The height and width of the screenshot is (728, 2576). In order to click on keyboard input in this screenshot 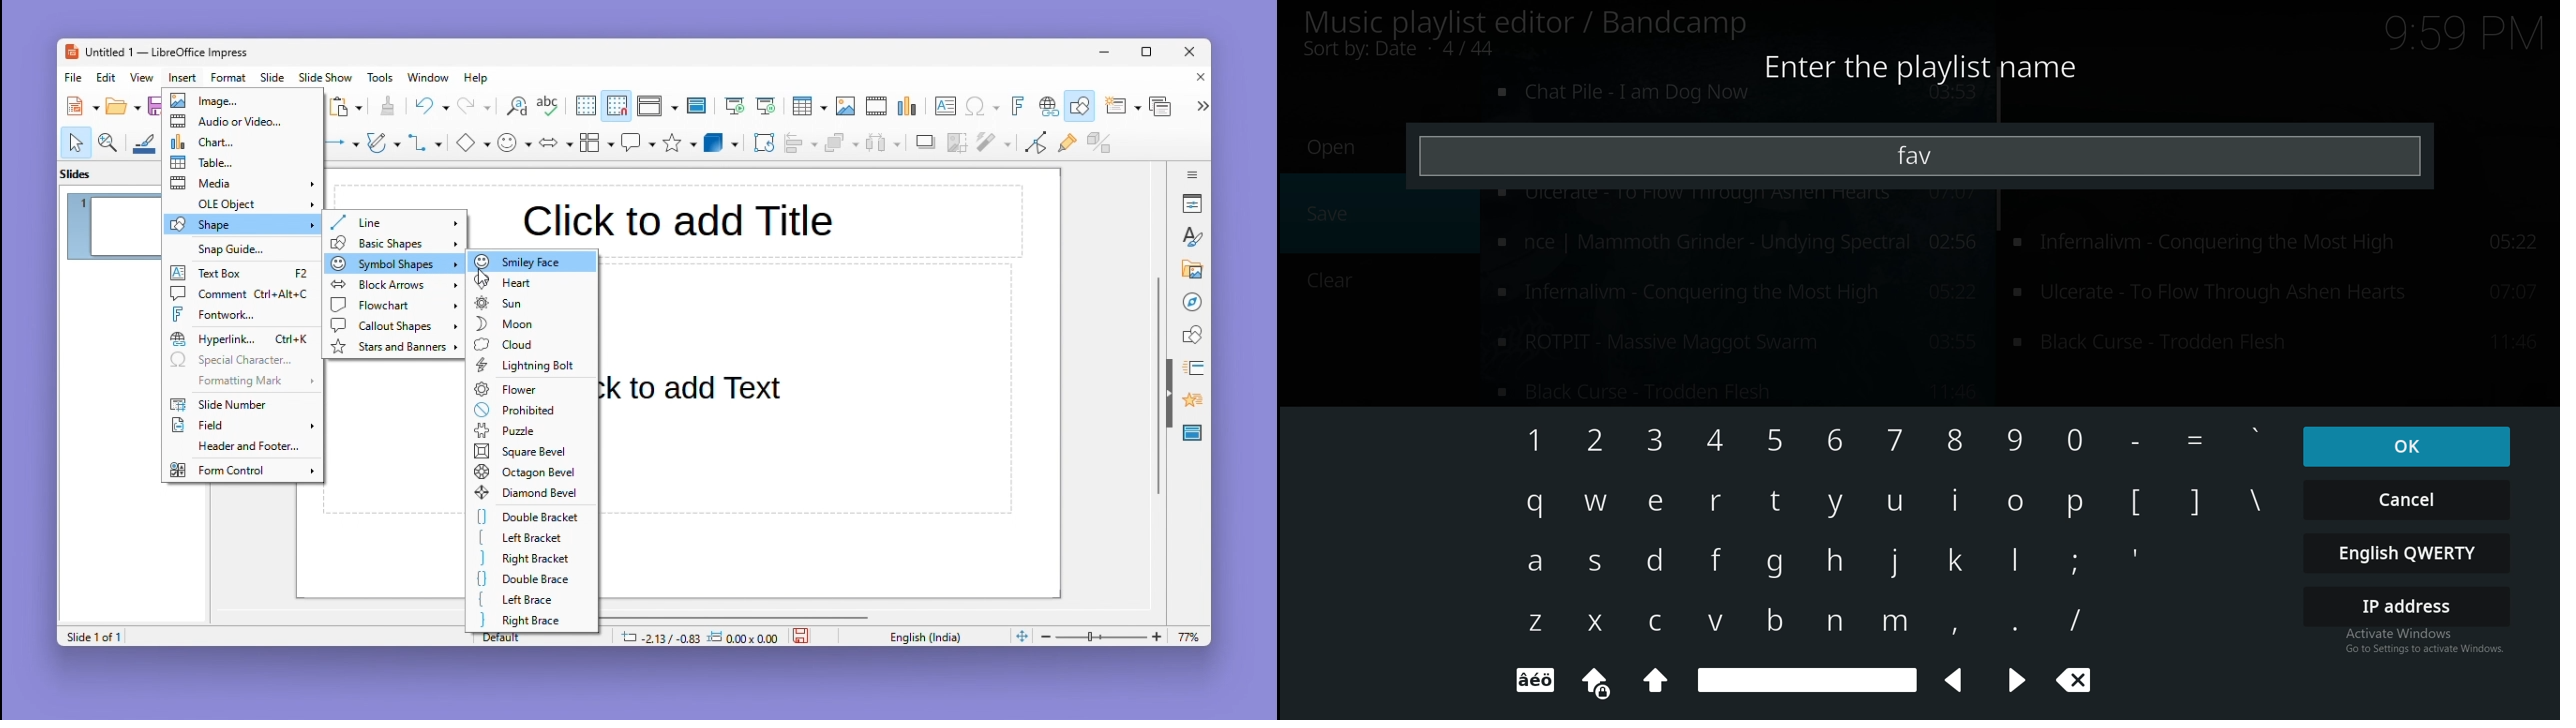, I will do `click(1713, 501)`.